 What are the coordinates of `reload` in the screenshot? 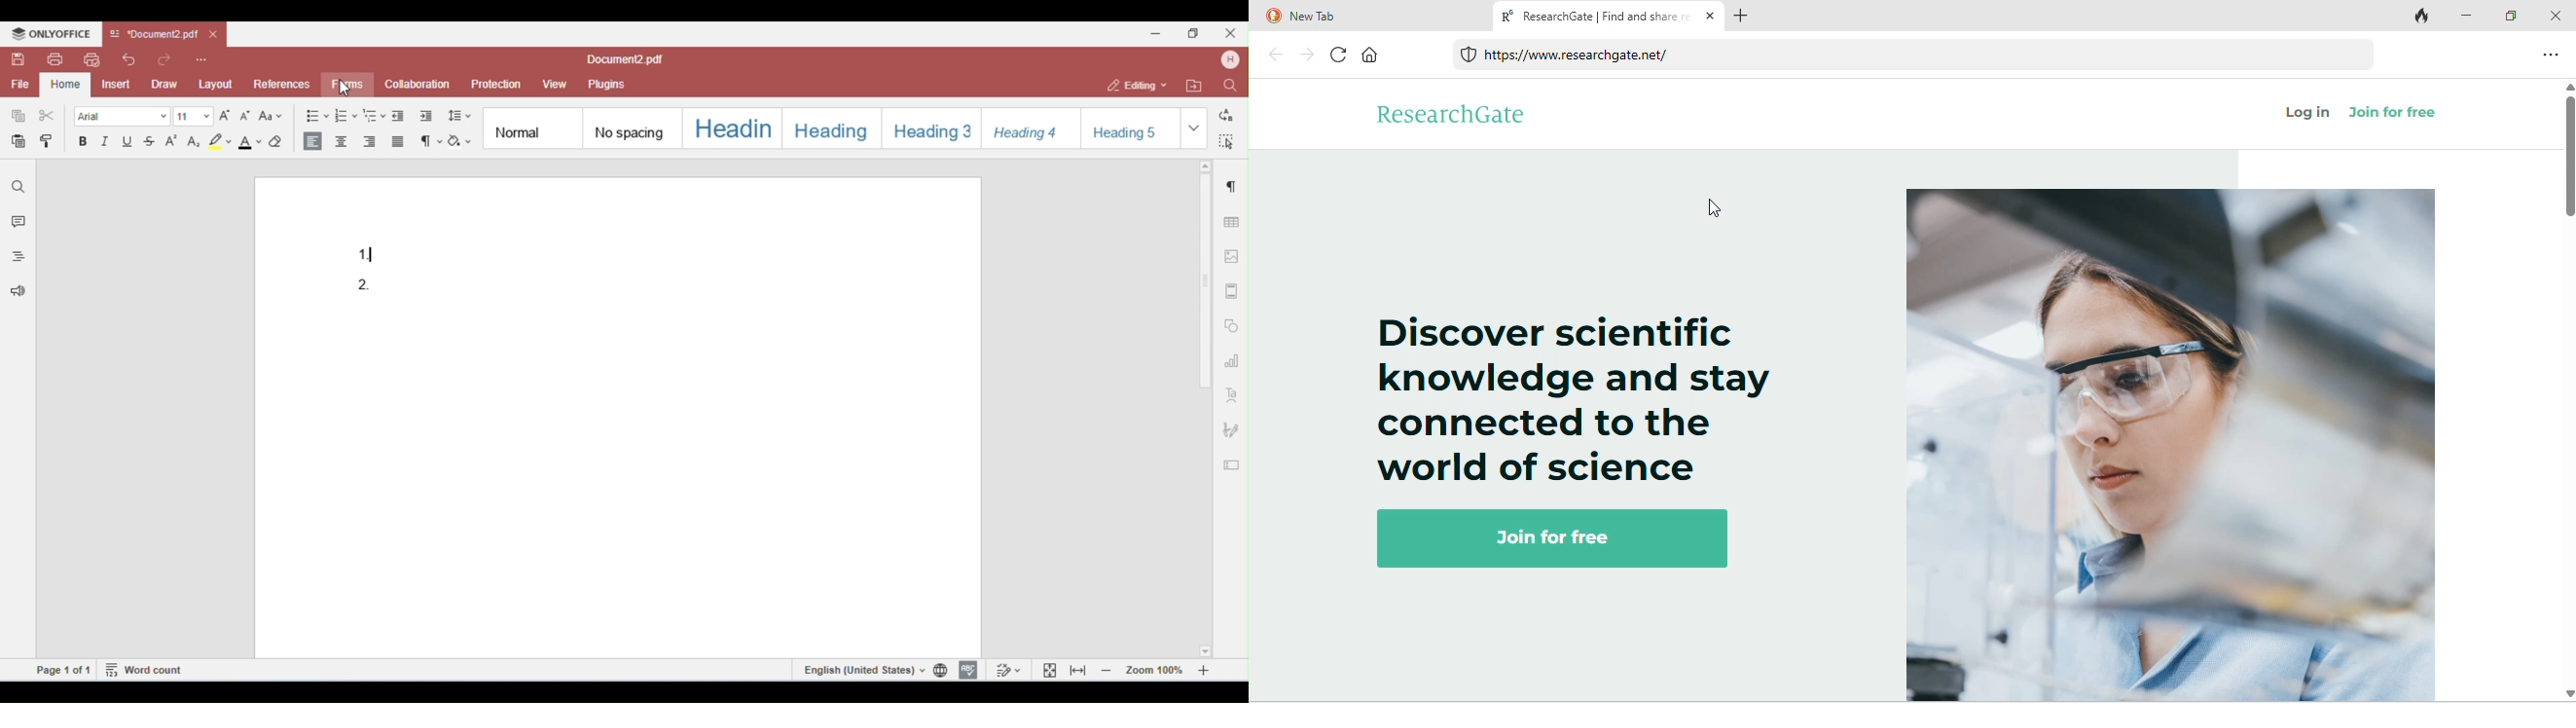 It's located at (1334, 56).